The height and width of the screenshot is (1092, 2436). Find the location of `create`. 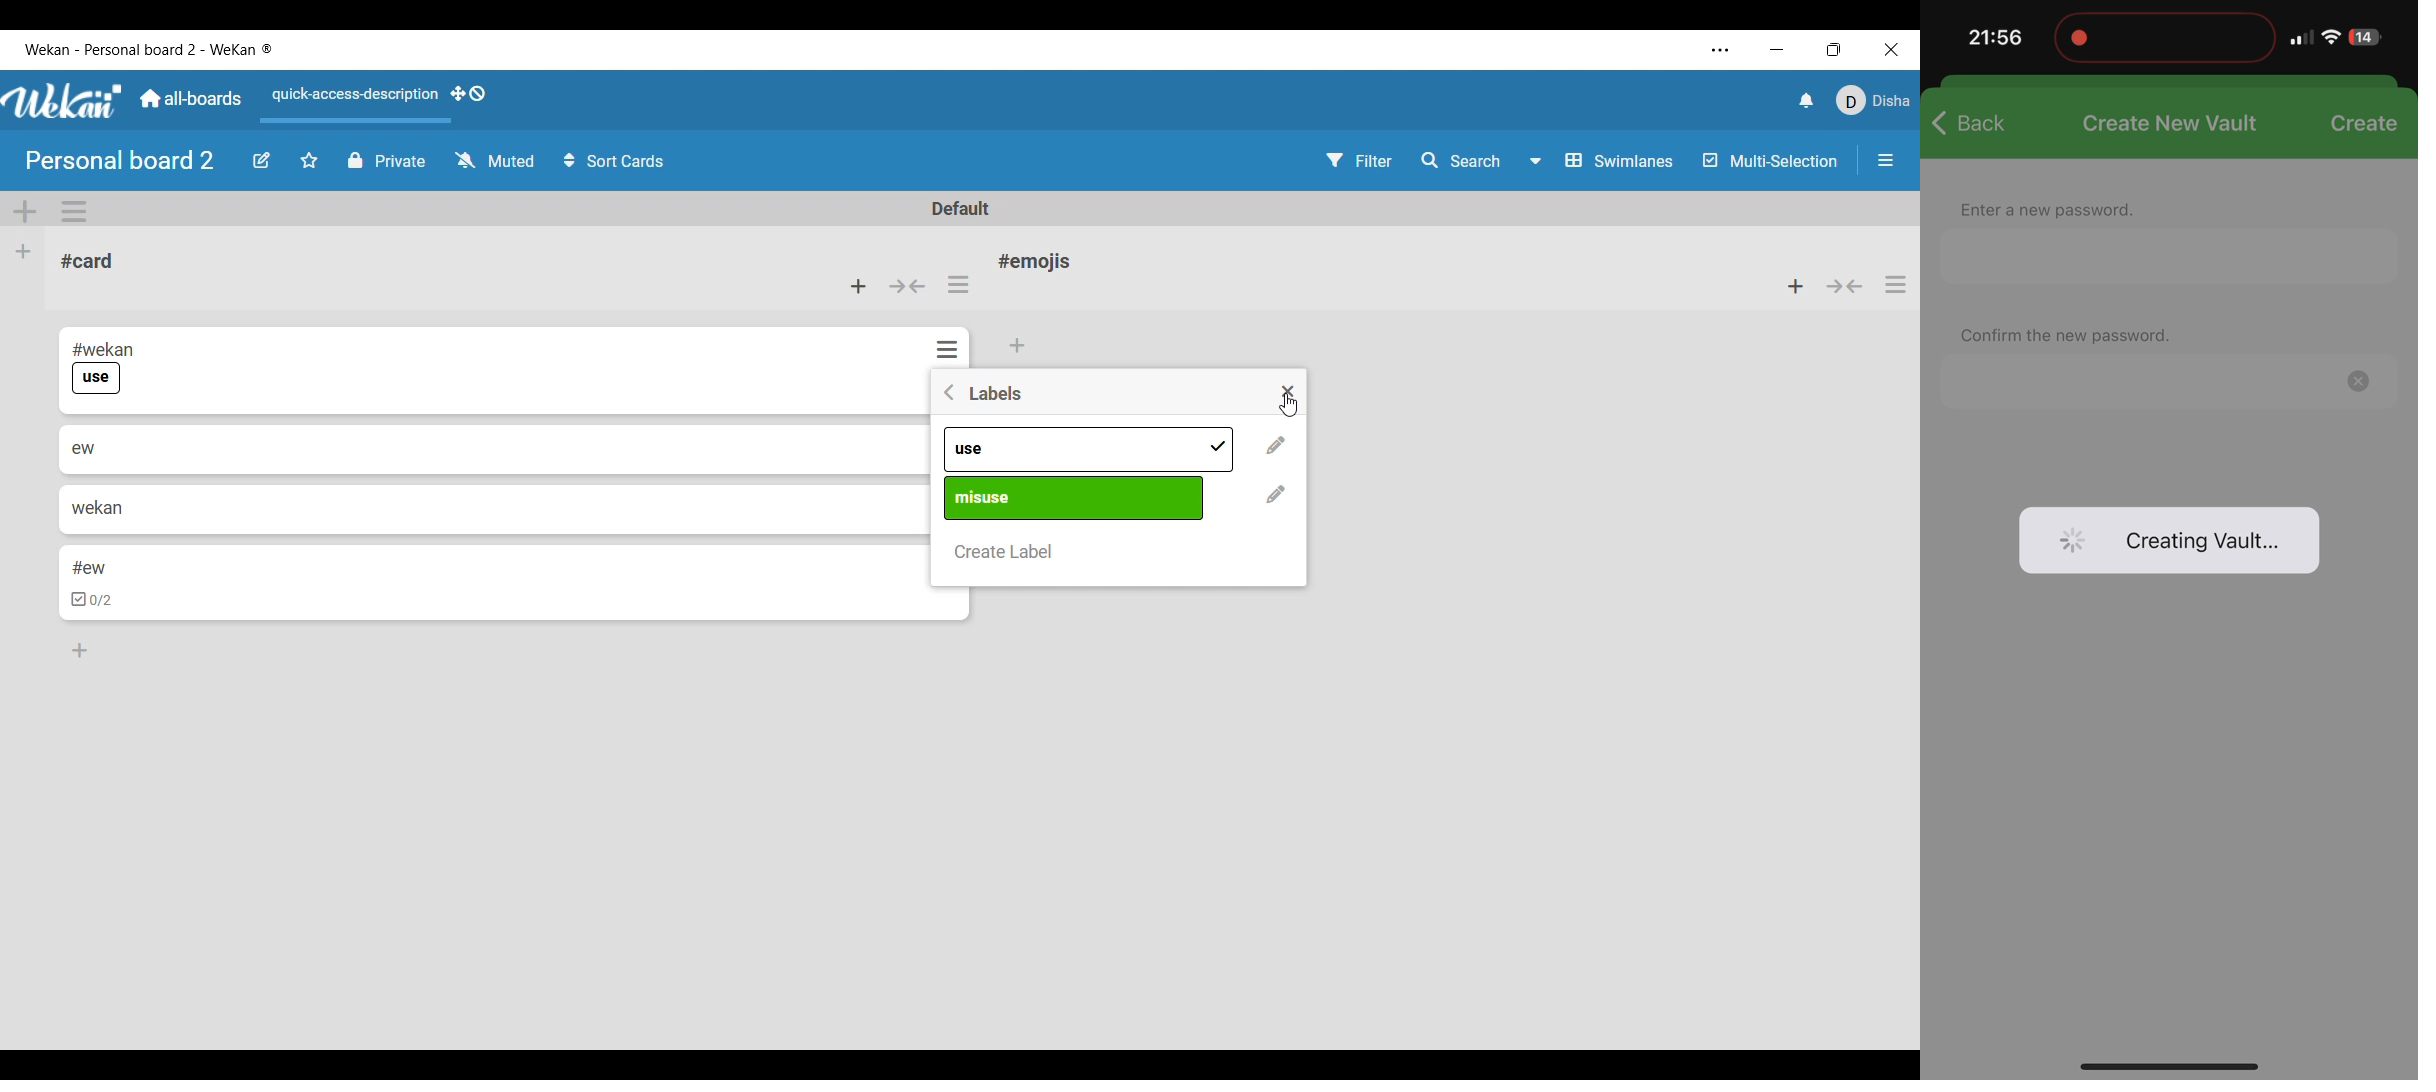

create is located at coordinates (2364, 116).